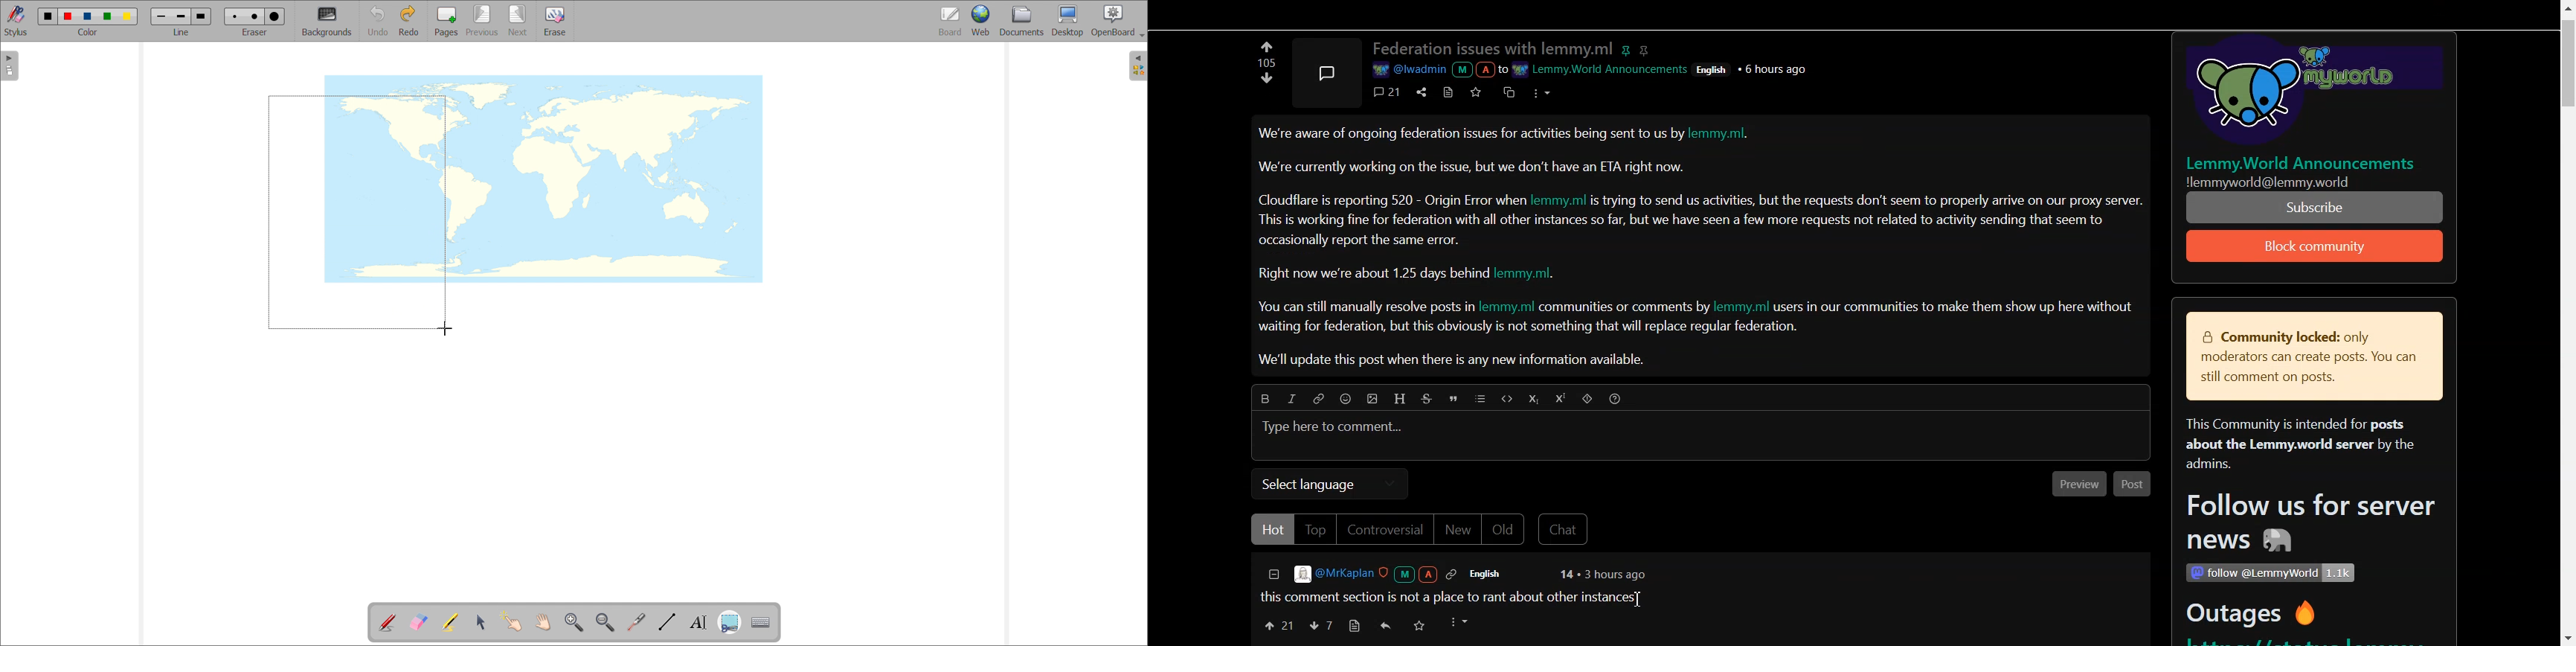 This screenshot has width=2576, height=672. Describe the element at coordinates (1776, 68) in the screenshot. I see `` at that location.